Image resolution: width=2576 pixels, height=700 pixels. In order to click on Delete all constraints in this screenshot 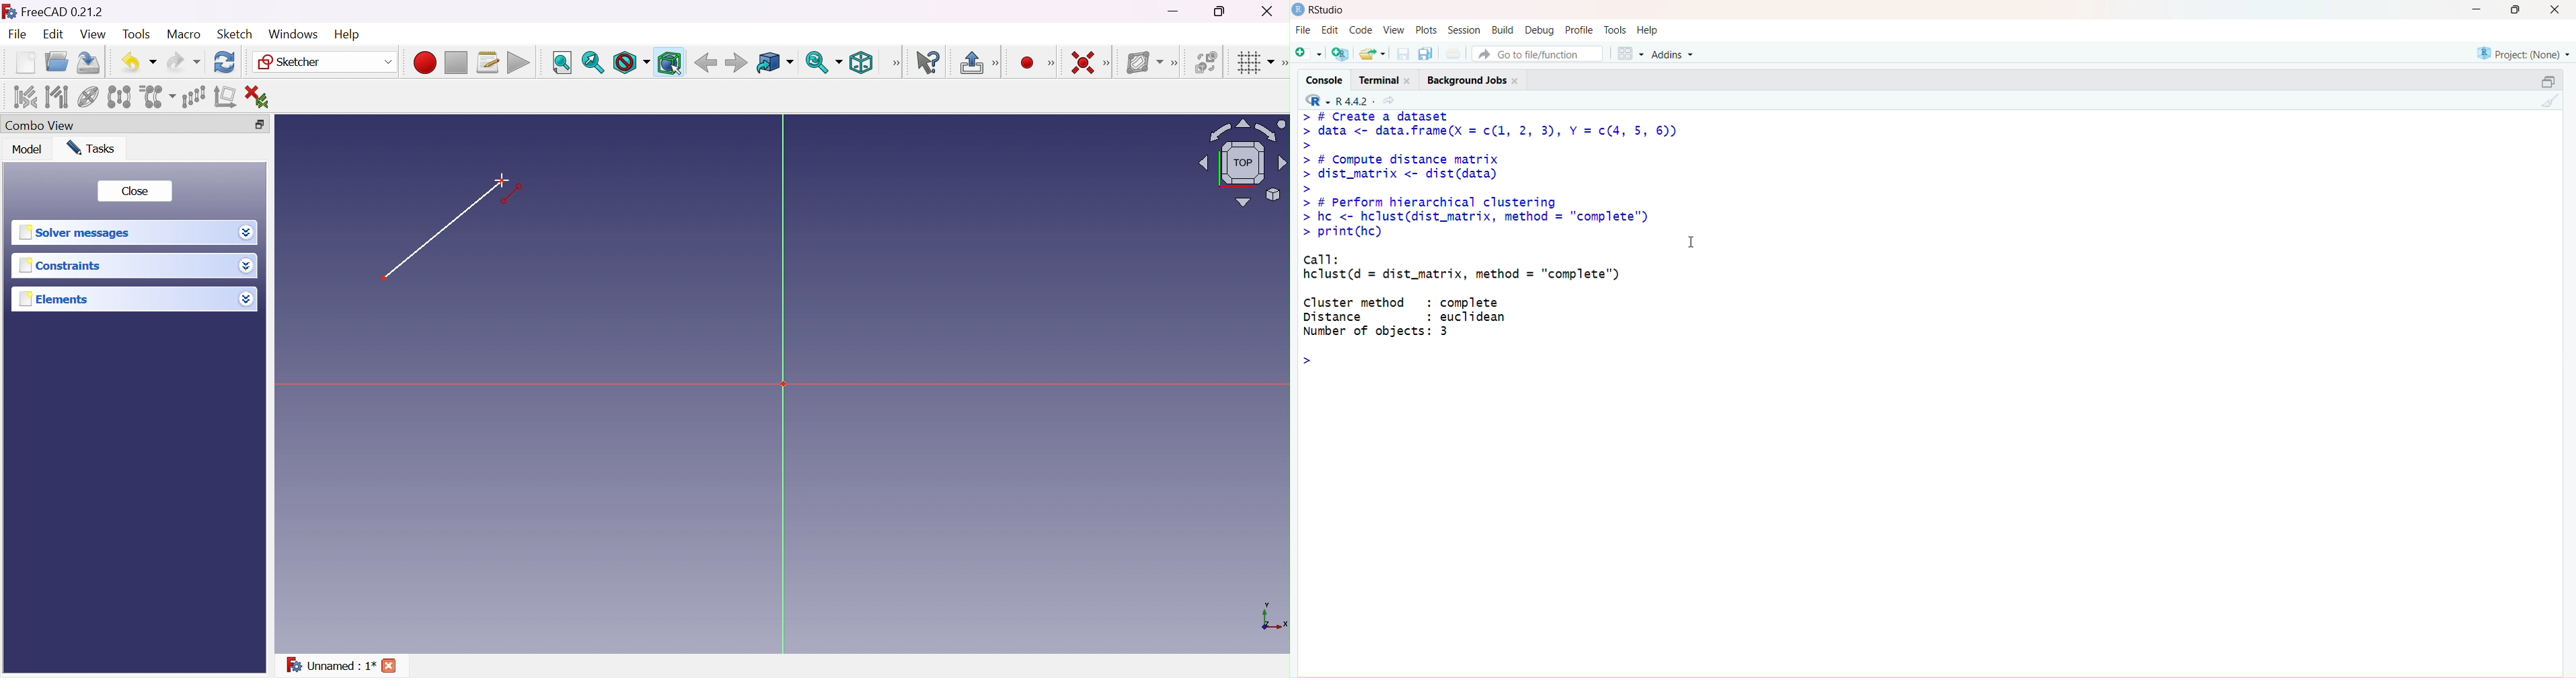, I will do `click(261, 96)`.